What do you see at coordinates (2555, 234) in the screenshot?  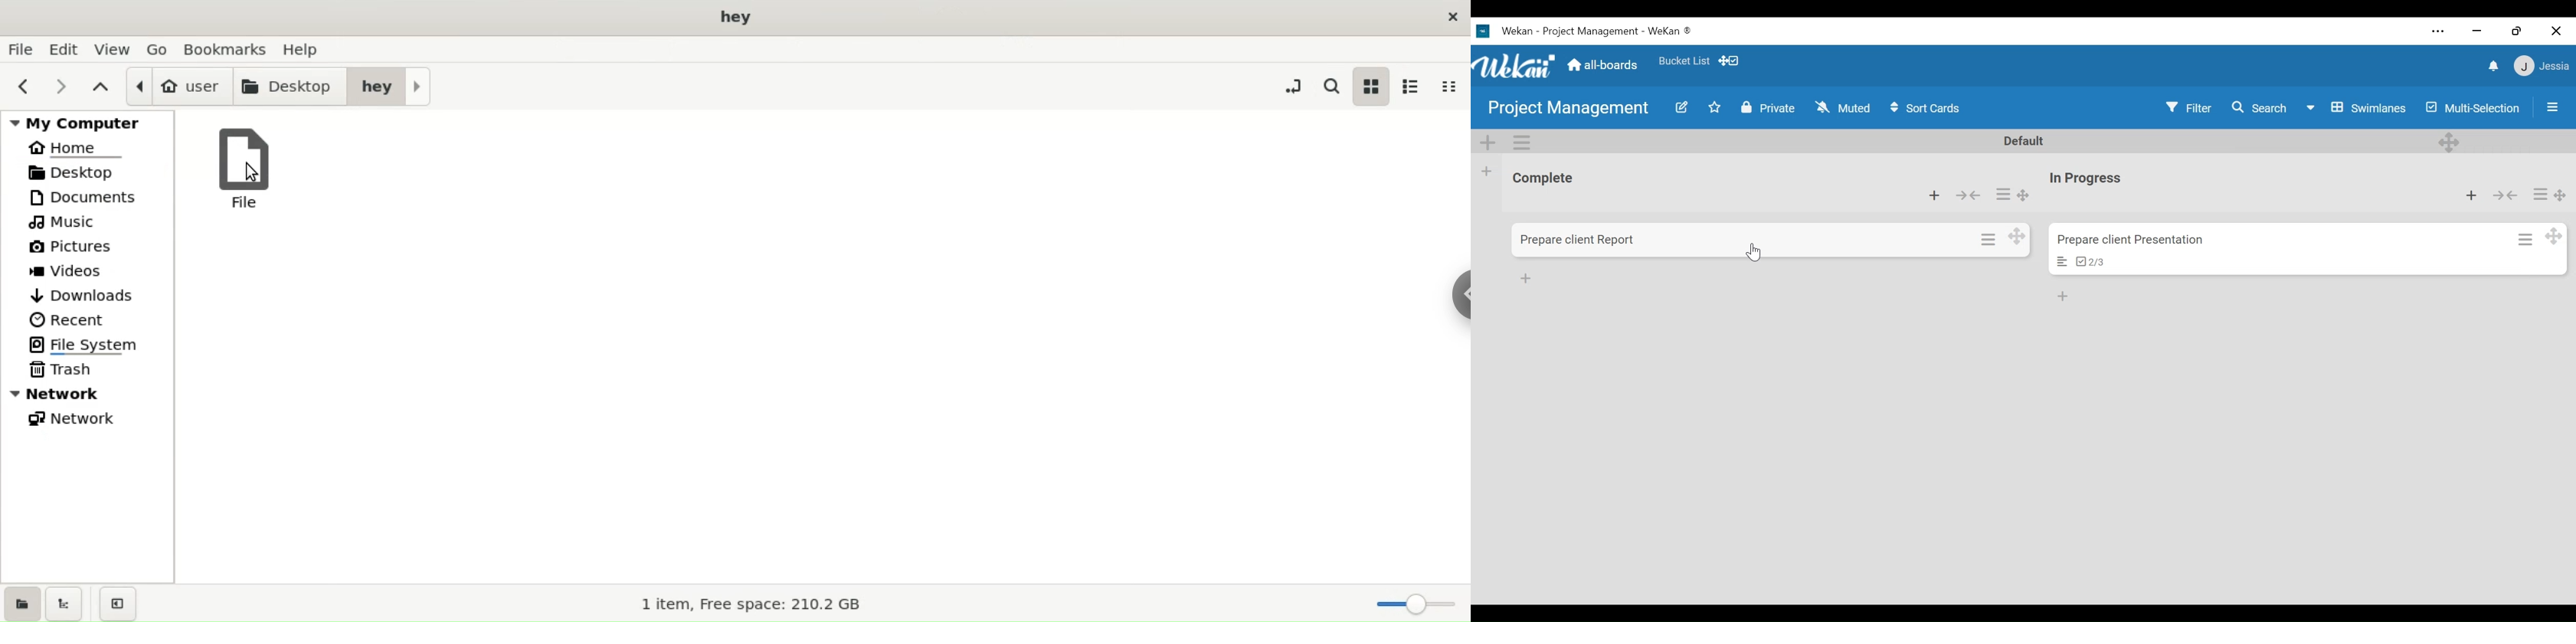 I see `Desktop drag handle` at bounding box center [2555, 234].